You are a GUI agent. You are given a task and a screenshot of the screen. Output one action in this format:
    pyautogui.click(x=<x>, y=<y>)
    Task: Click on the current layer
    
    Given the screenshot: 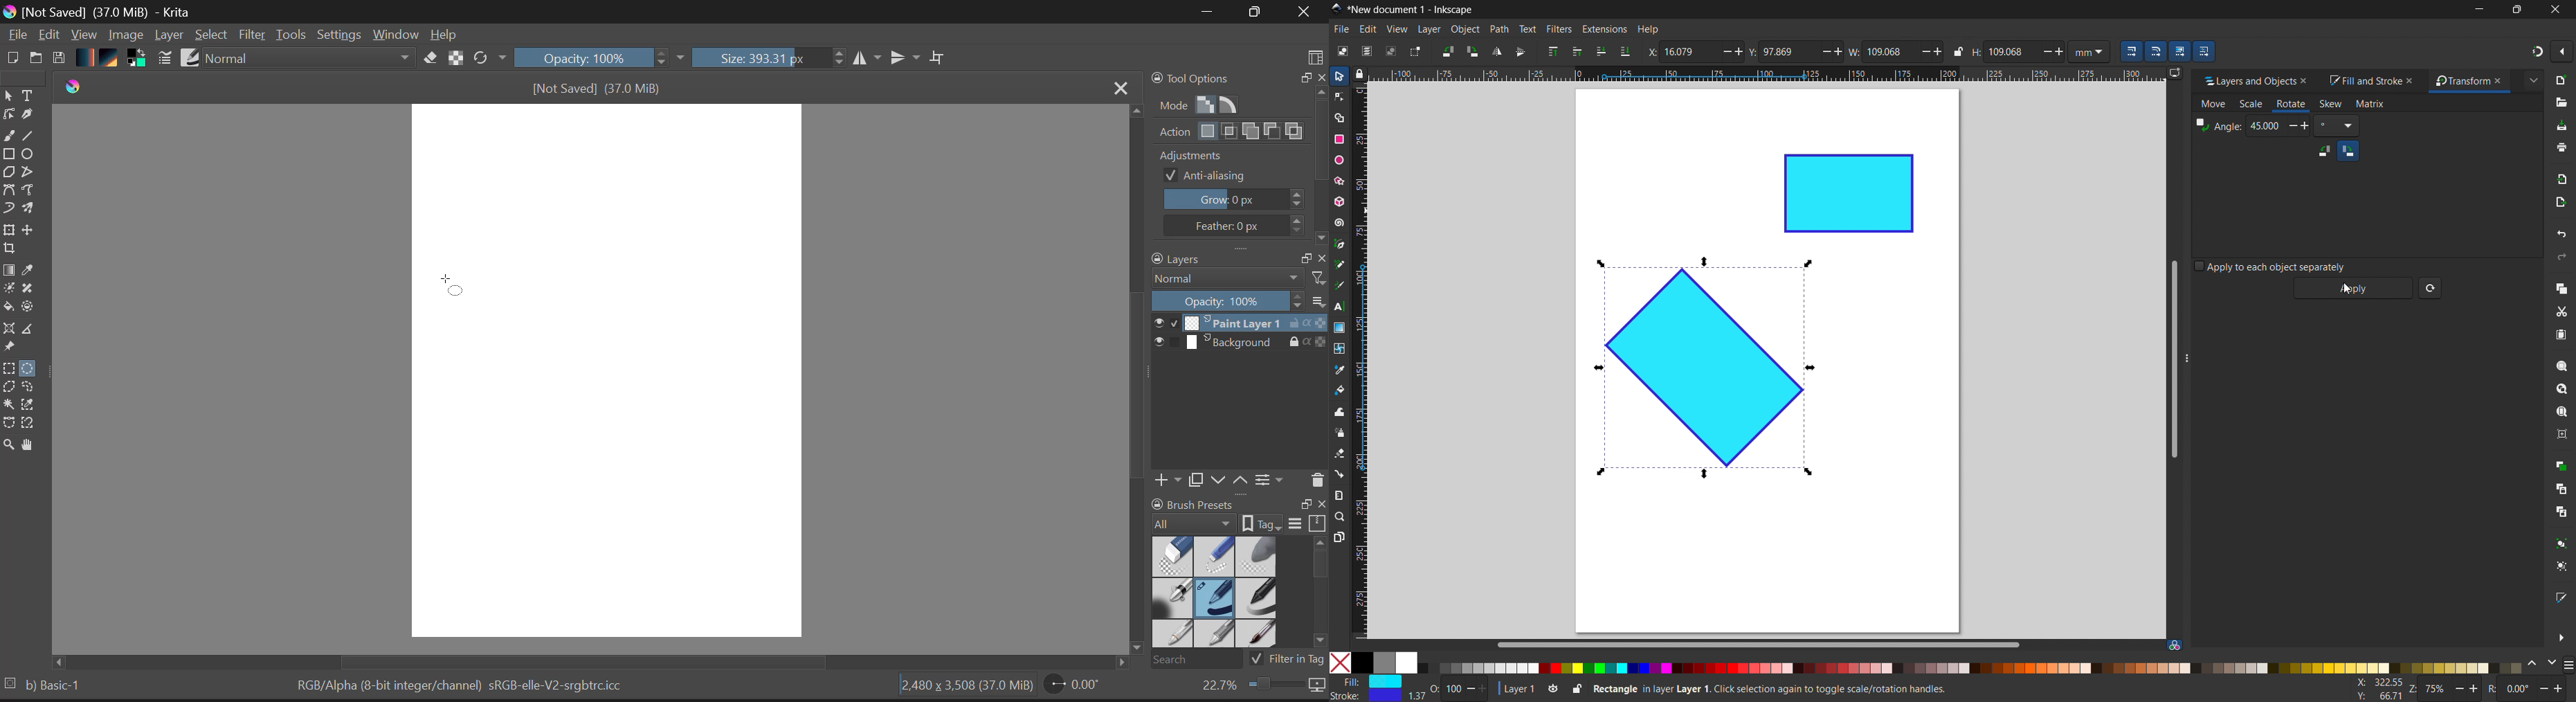 What is the action you would take?
    pyautogui.click(x=1515, y=689)
    